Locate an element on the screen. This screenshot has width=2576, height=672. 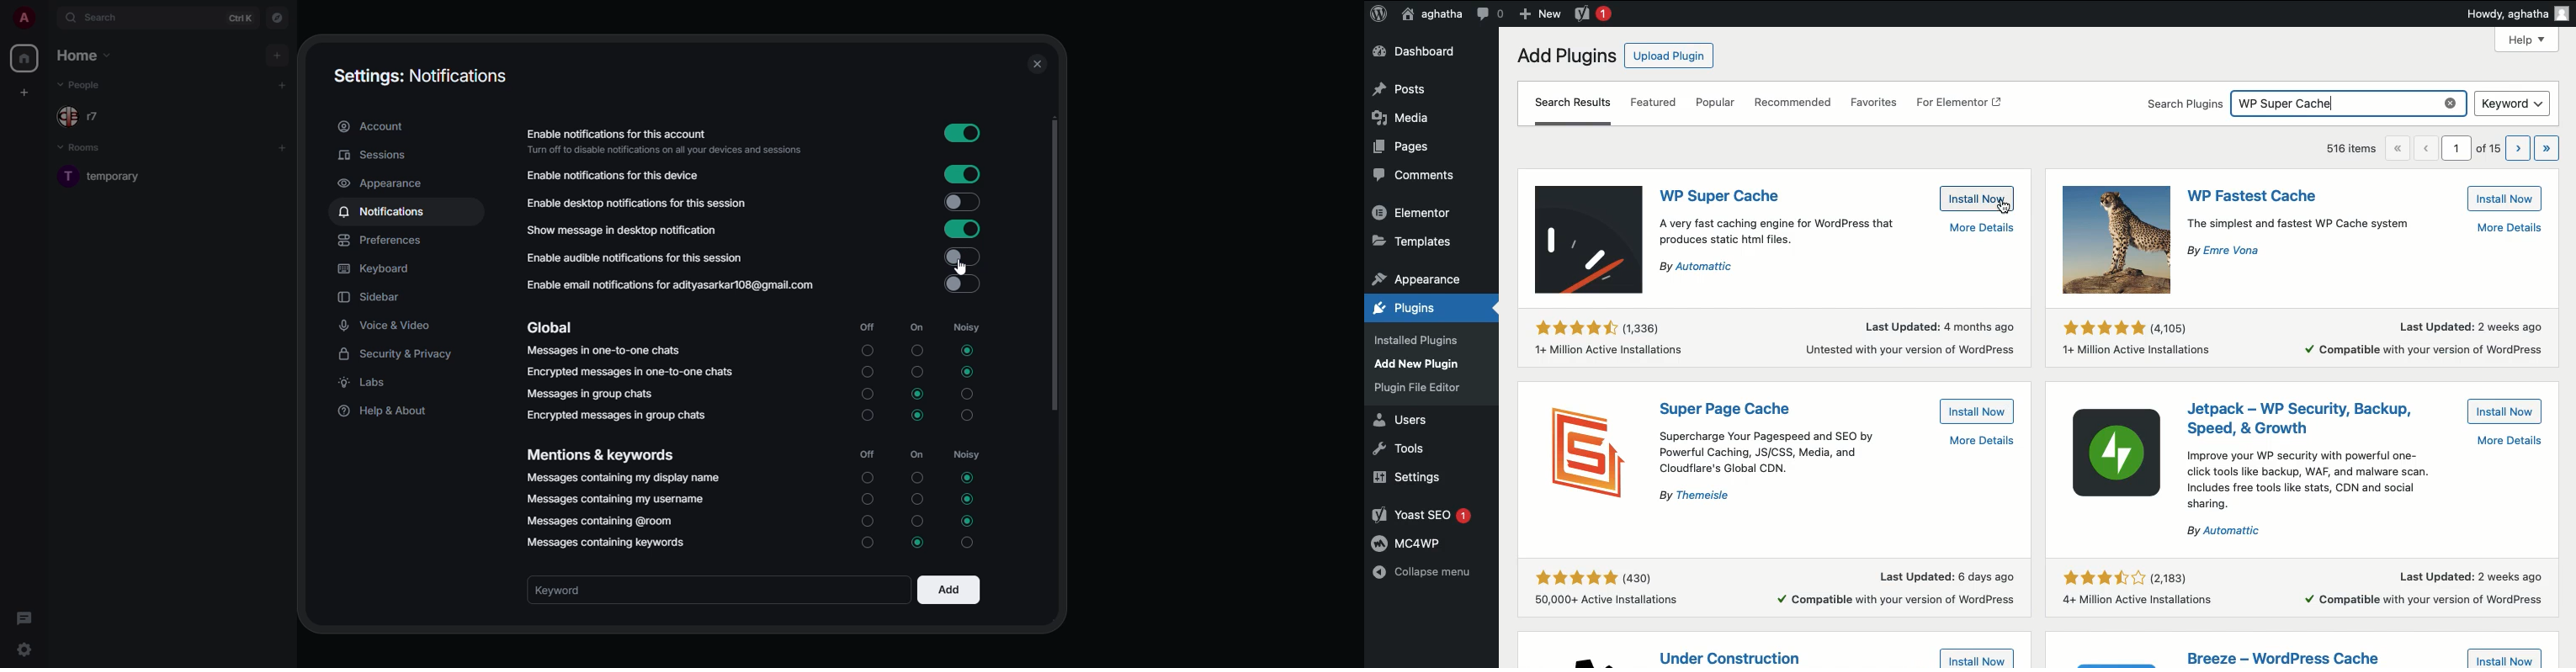
Elementor is located at coordinates (1415, 212).